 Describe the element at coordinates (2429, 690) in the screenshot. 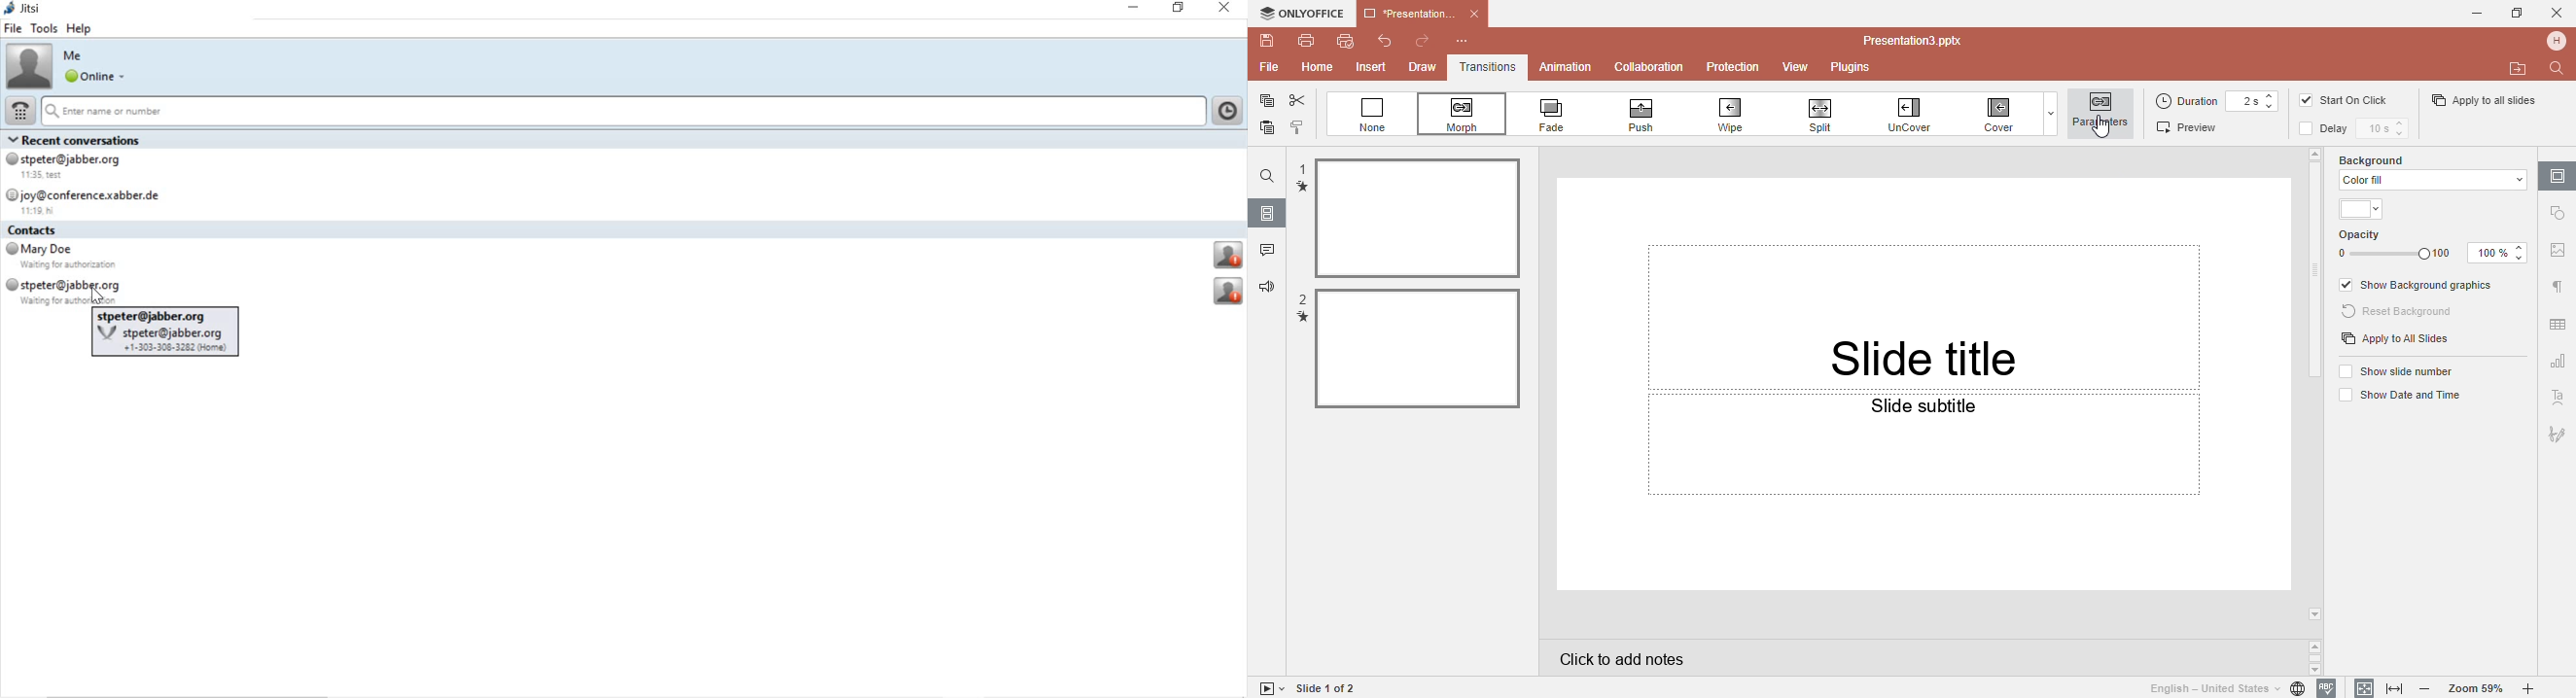

I see `Zoom out` at that location.